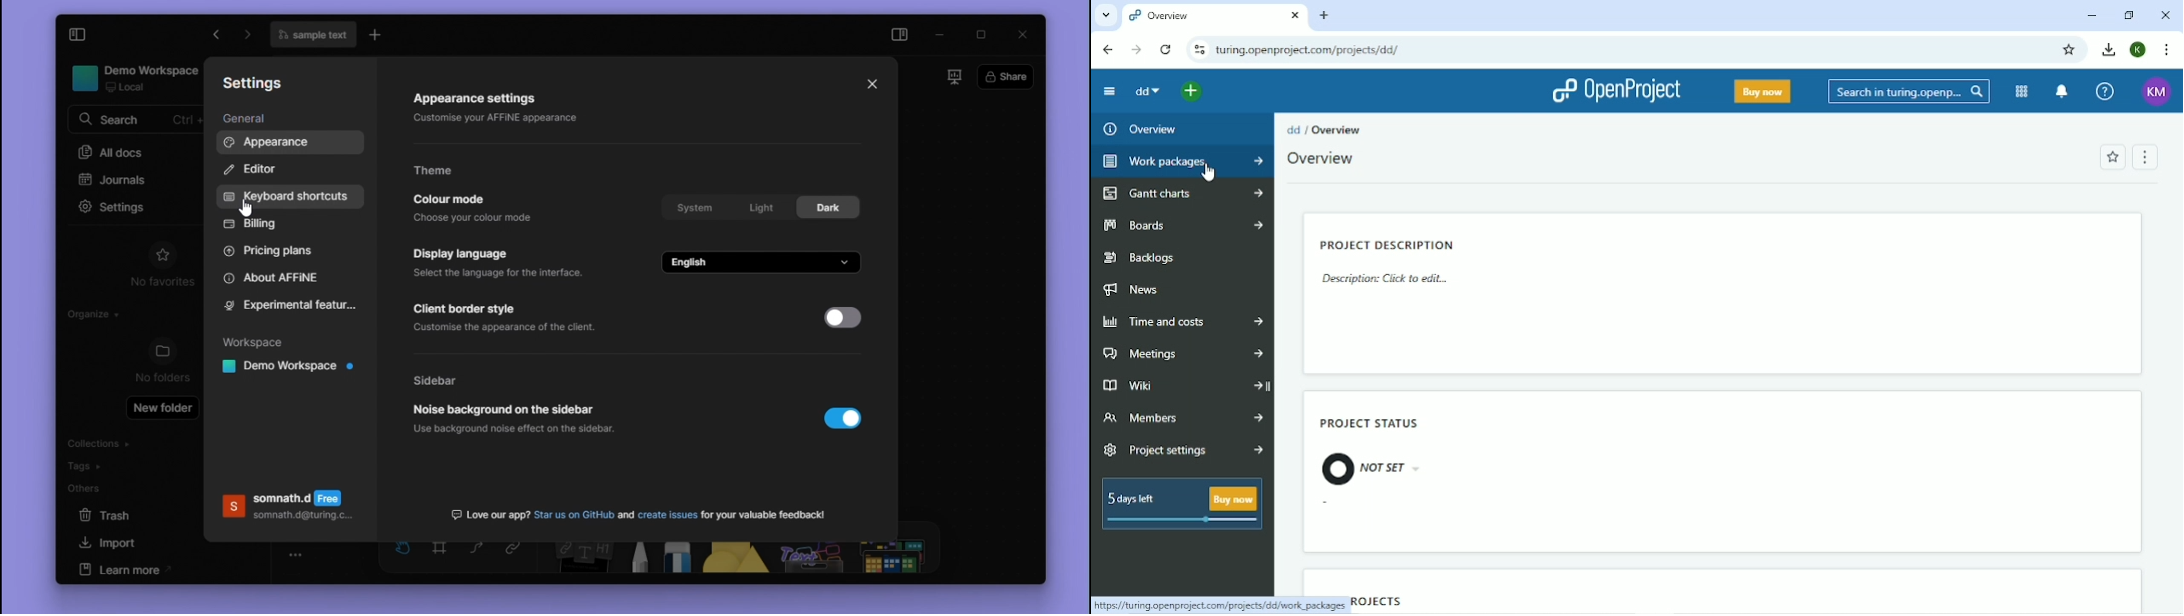  I want to click on favourites, so click(162, 253).